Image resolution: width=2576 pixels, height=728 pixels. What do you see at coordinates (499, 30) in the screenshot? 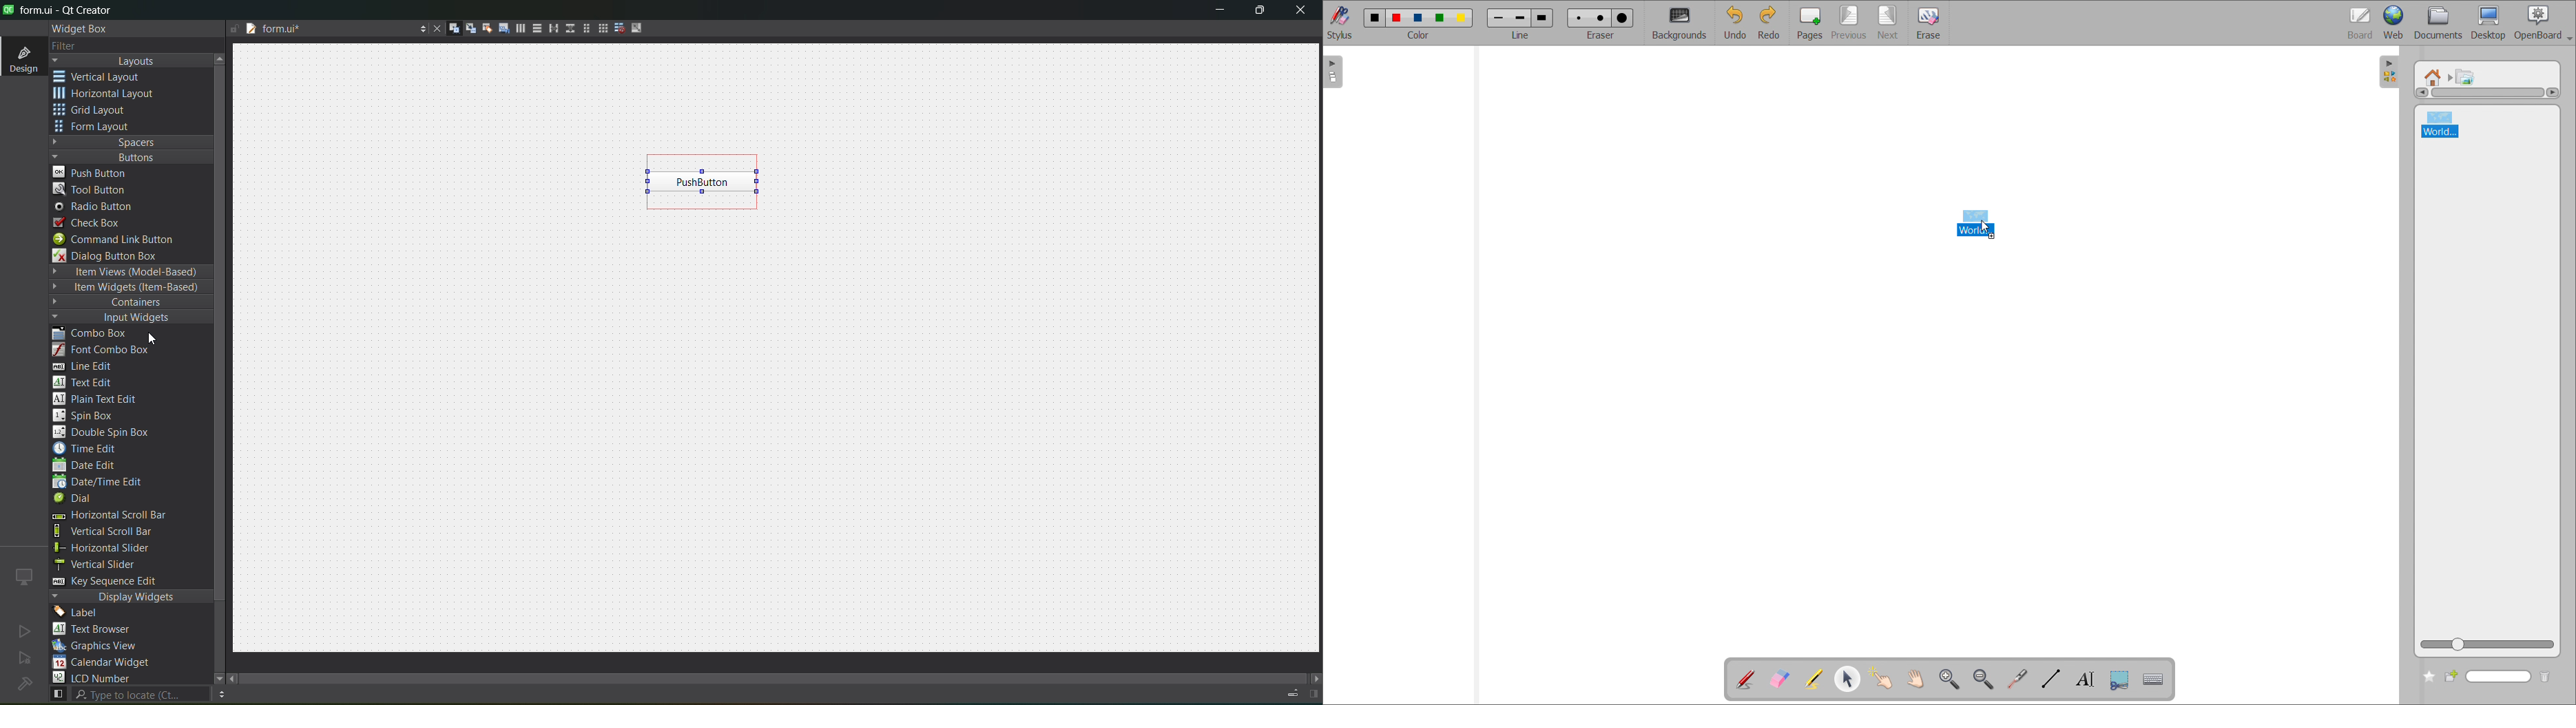
I see `edit tab` at bounding box center [499, 30].